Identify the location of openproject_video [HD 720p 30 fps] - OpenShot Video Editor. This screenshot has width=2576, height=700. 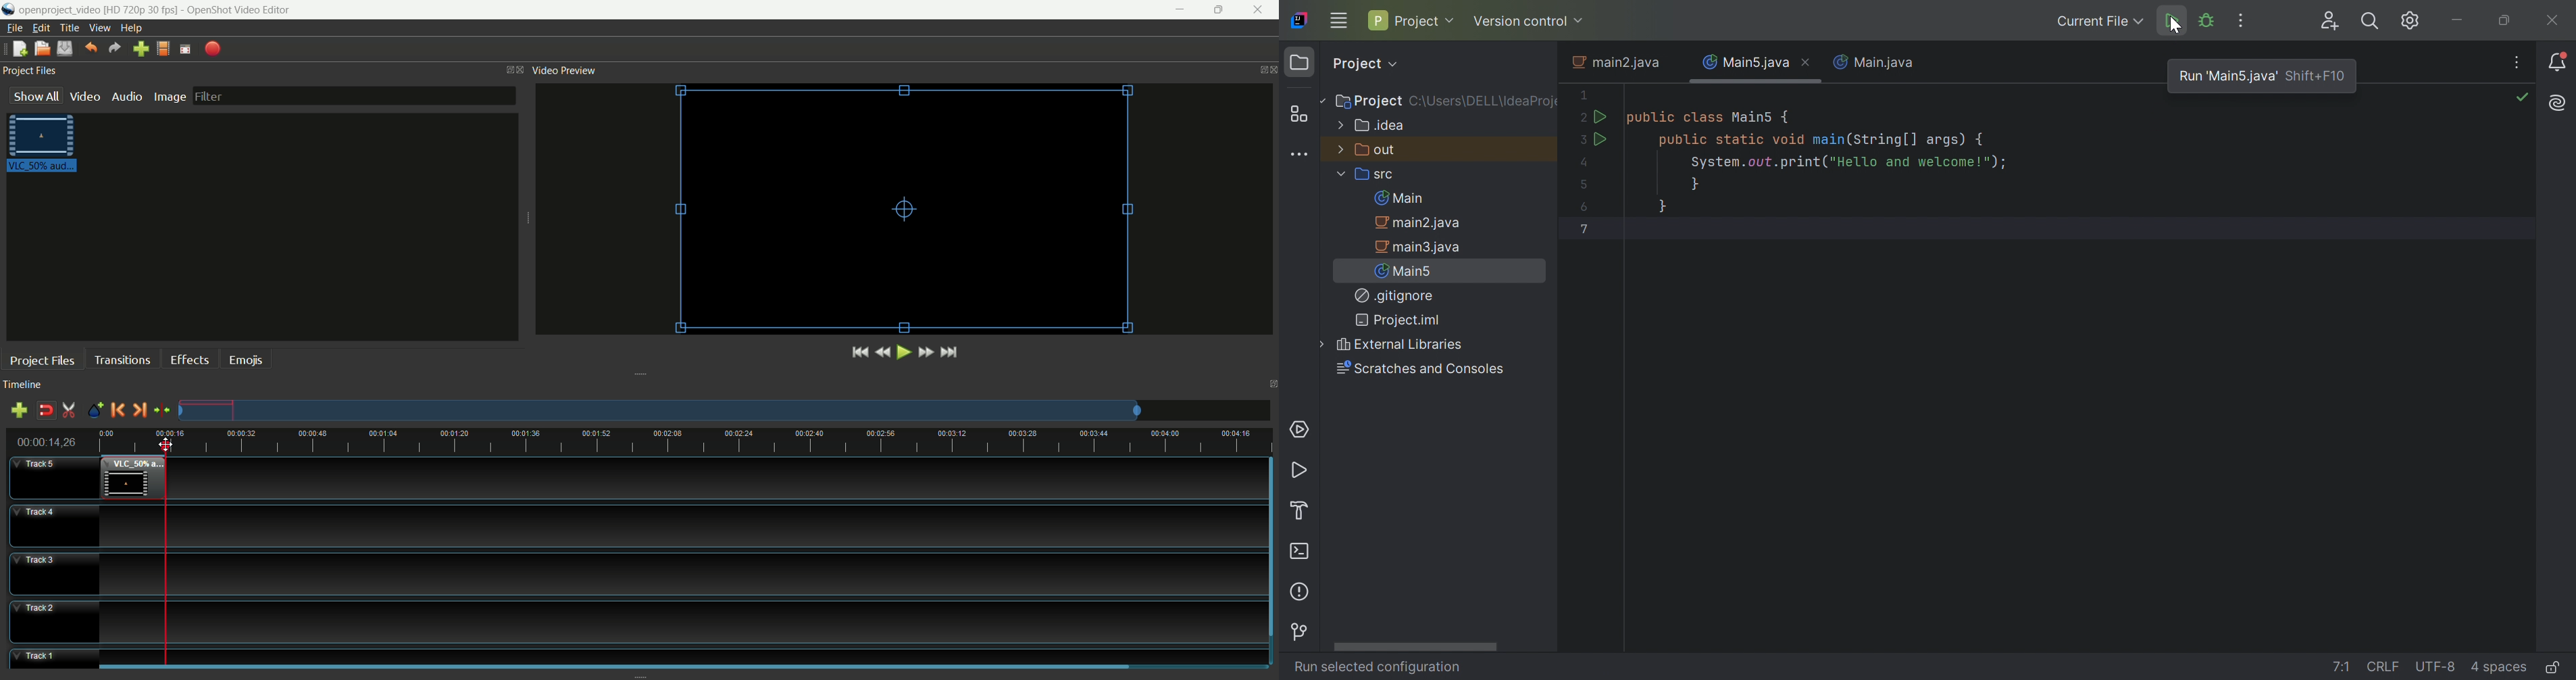
(173, 9).